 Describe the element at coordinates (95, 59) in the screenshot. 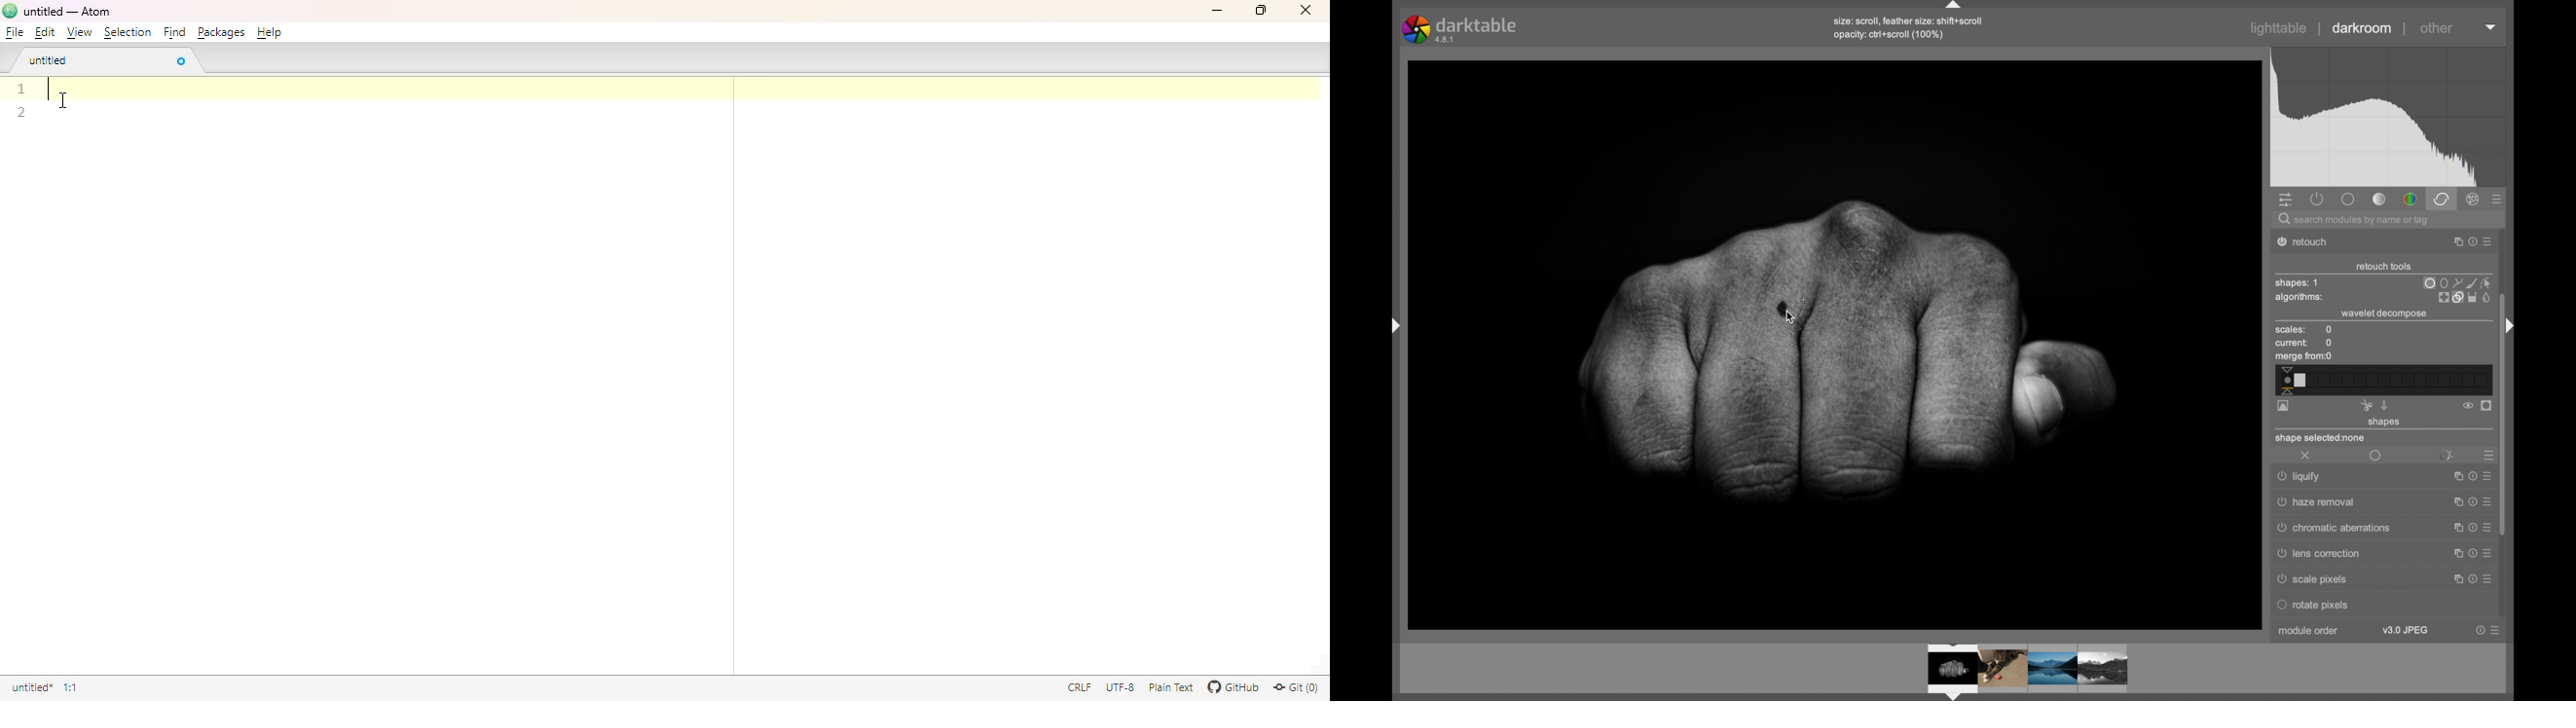

I see `untitled tab` at that location.